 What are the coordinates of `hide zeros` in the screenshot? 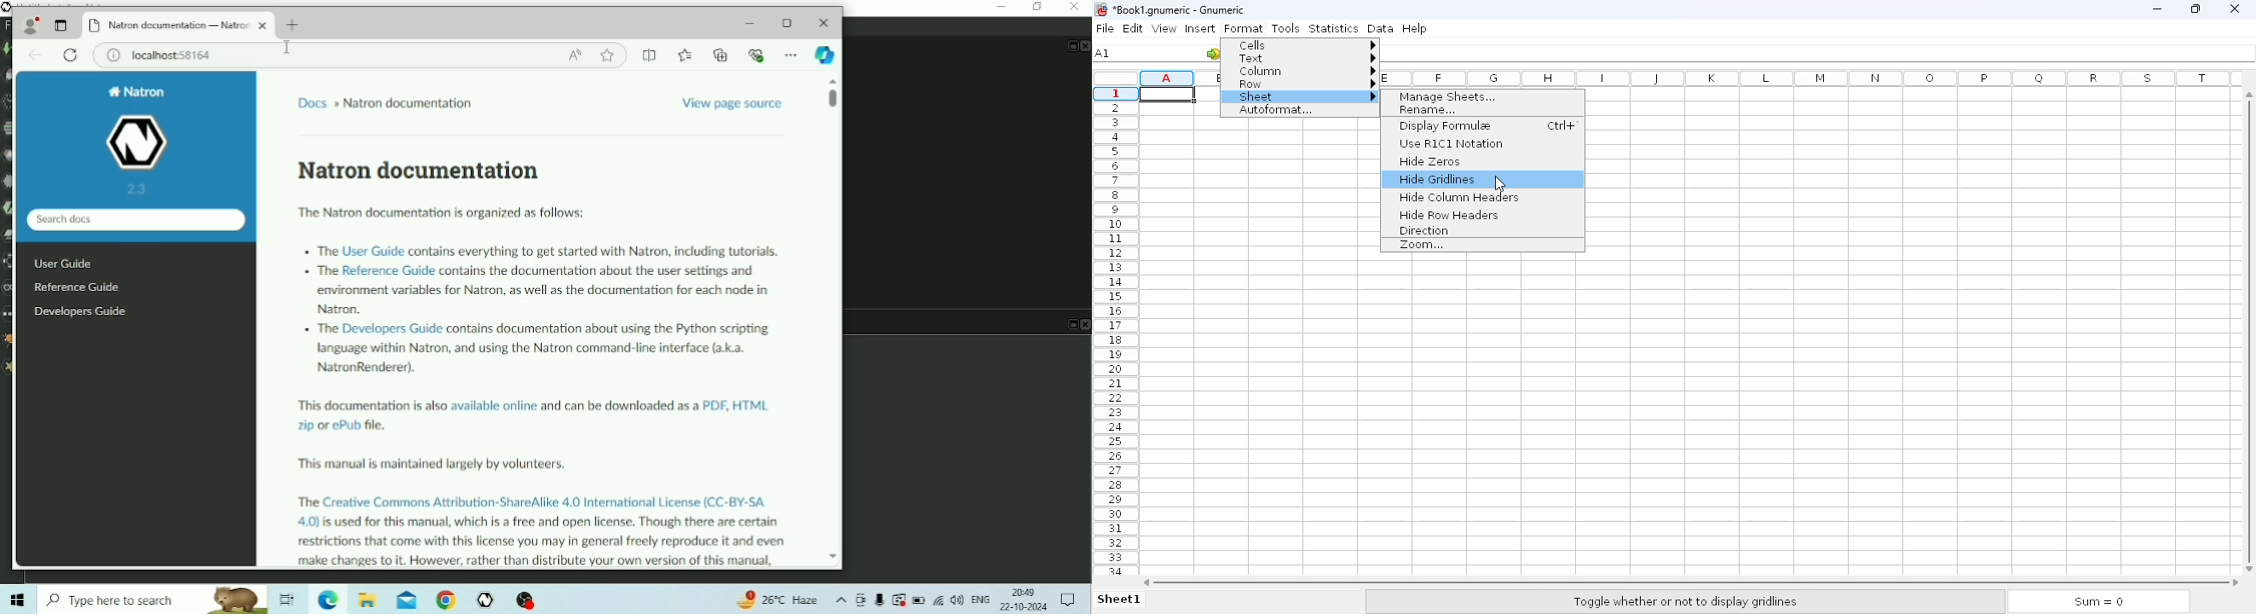 It's located at (1431, 161).